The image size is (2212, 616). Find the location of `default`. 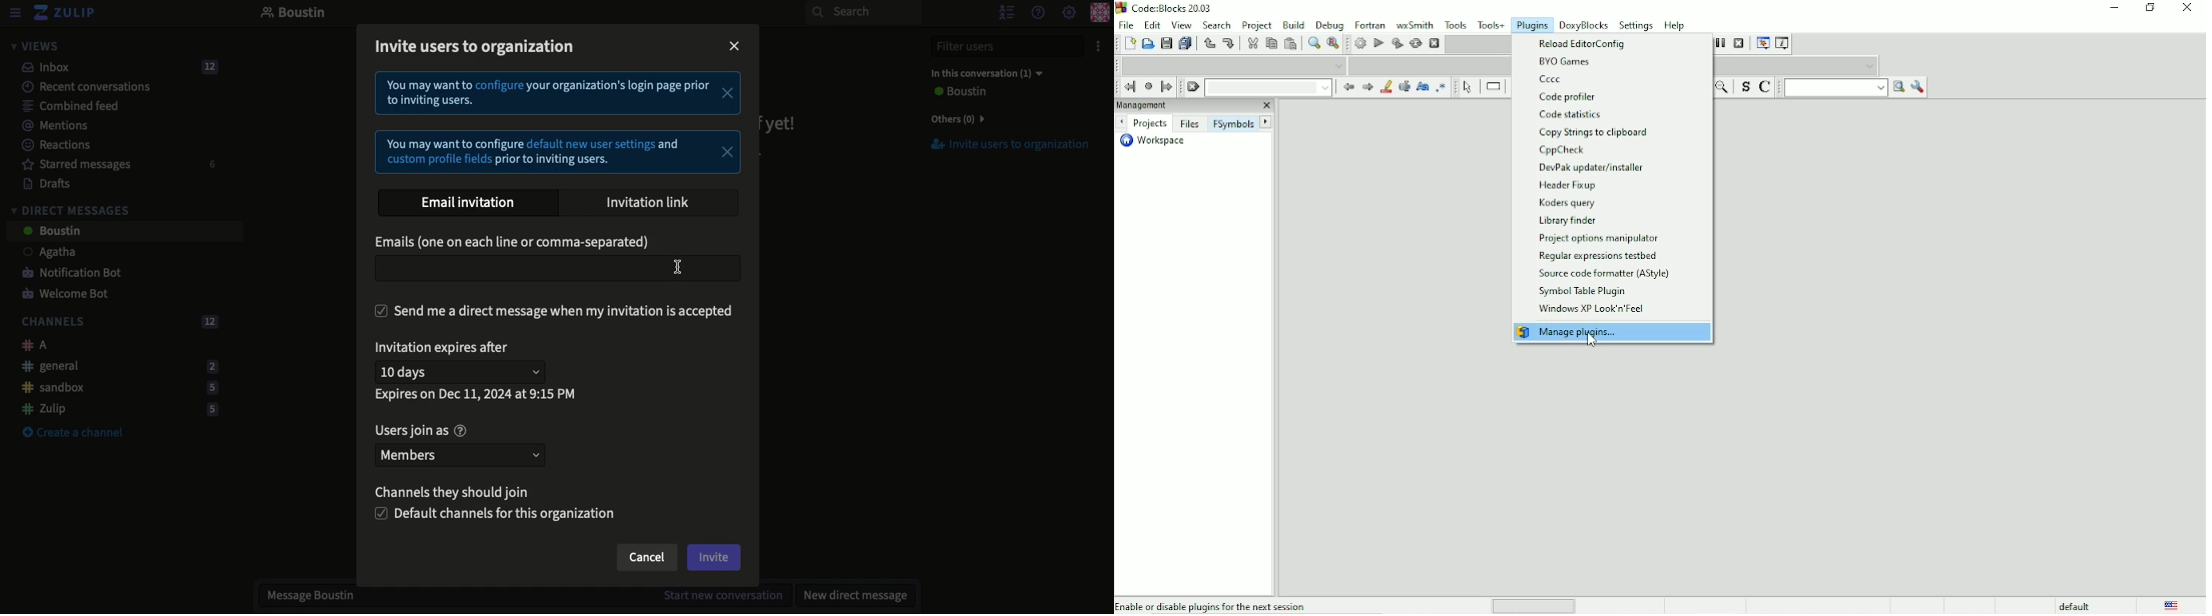

default is located at coordinates (2076, 605).